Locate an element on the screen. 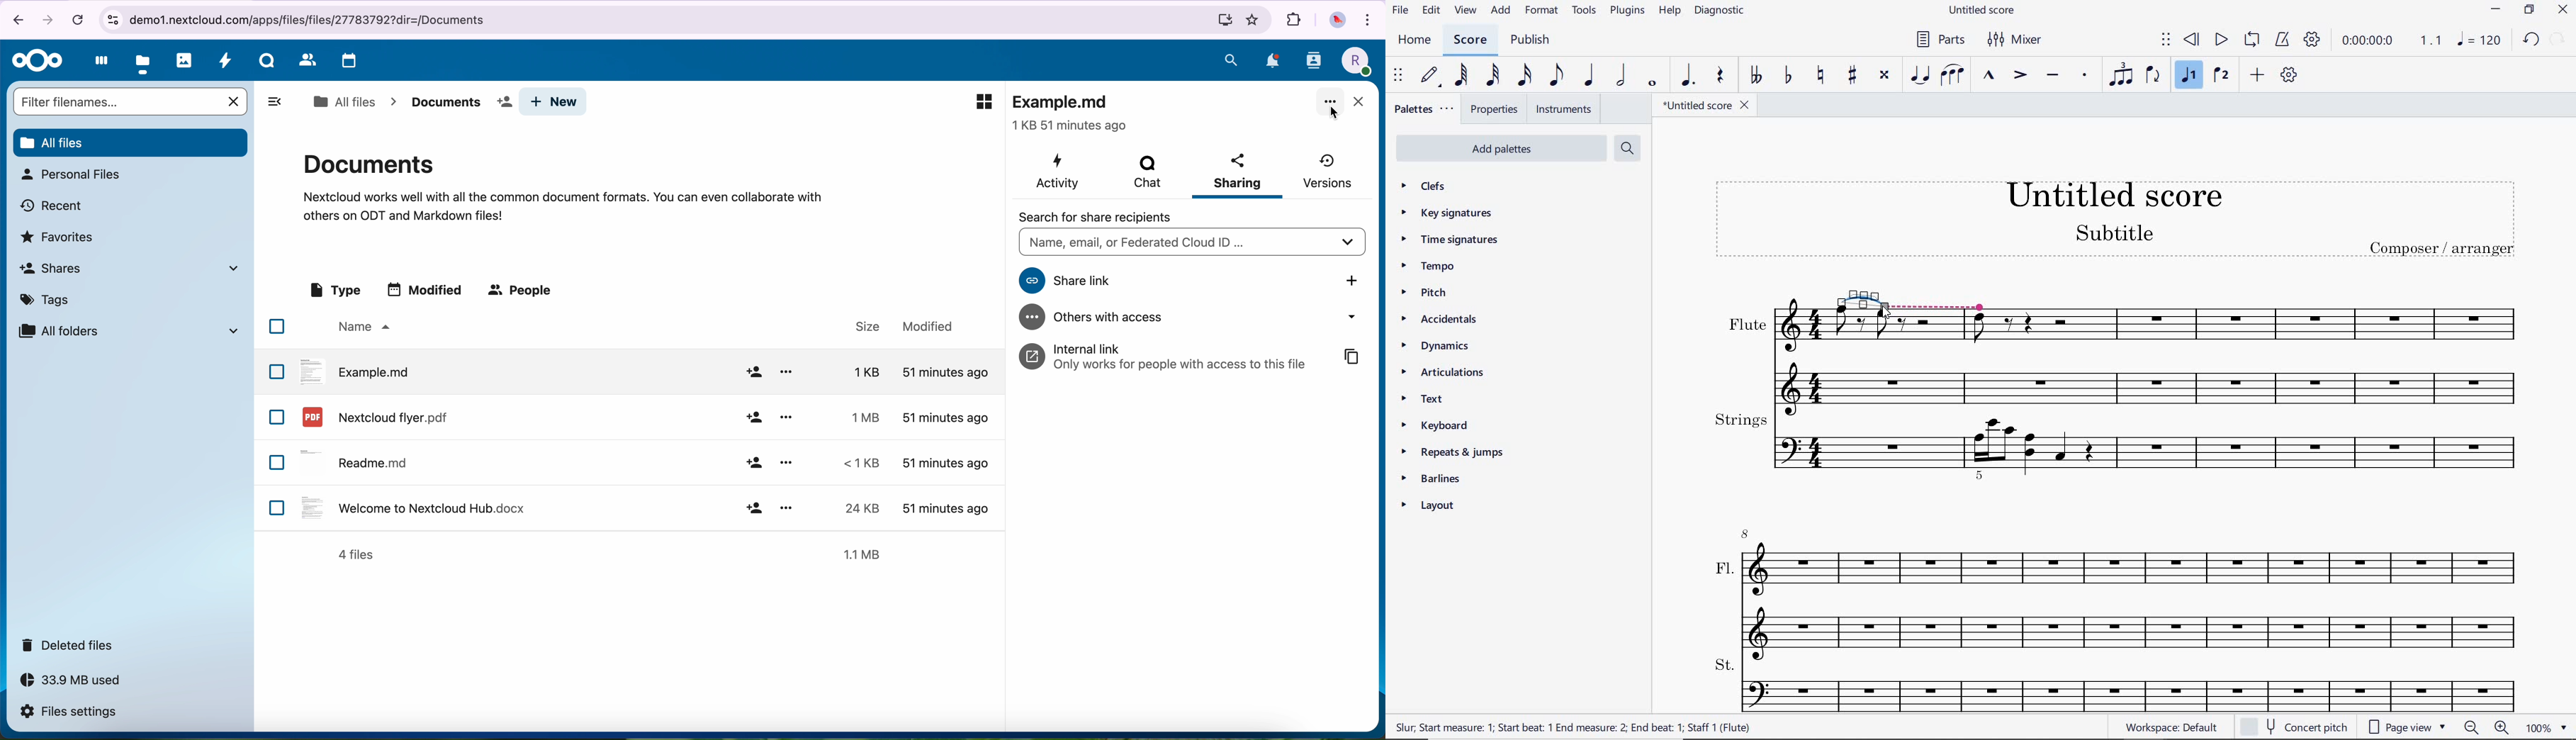 This screenshot has width=2576, height=756. PLAY TIME is located at coordinates (2393, 43).